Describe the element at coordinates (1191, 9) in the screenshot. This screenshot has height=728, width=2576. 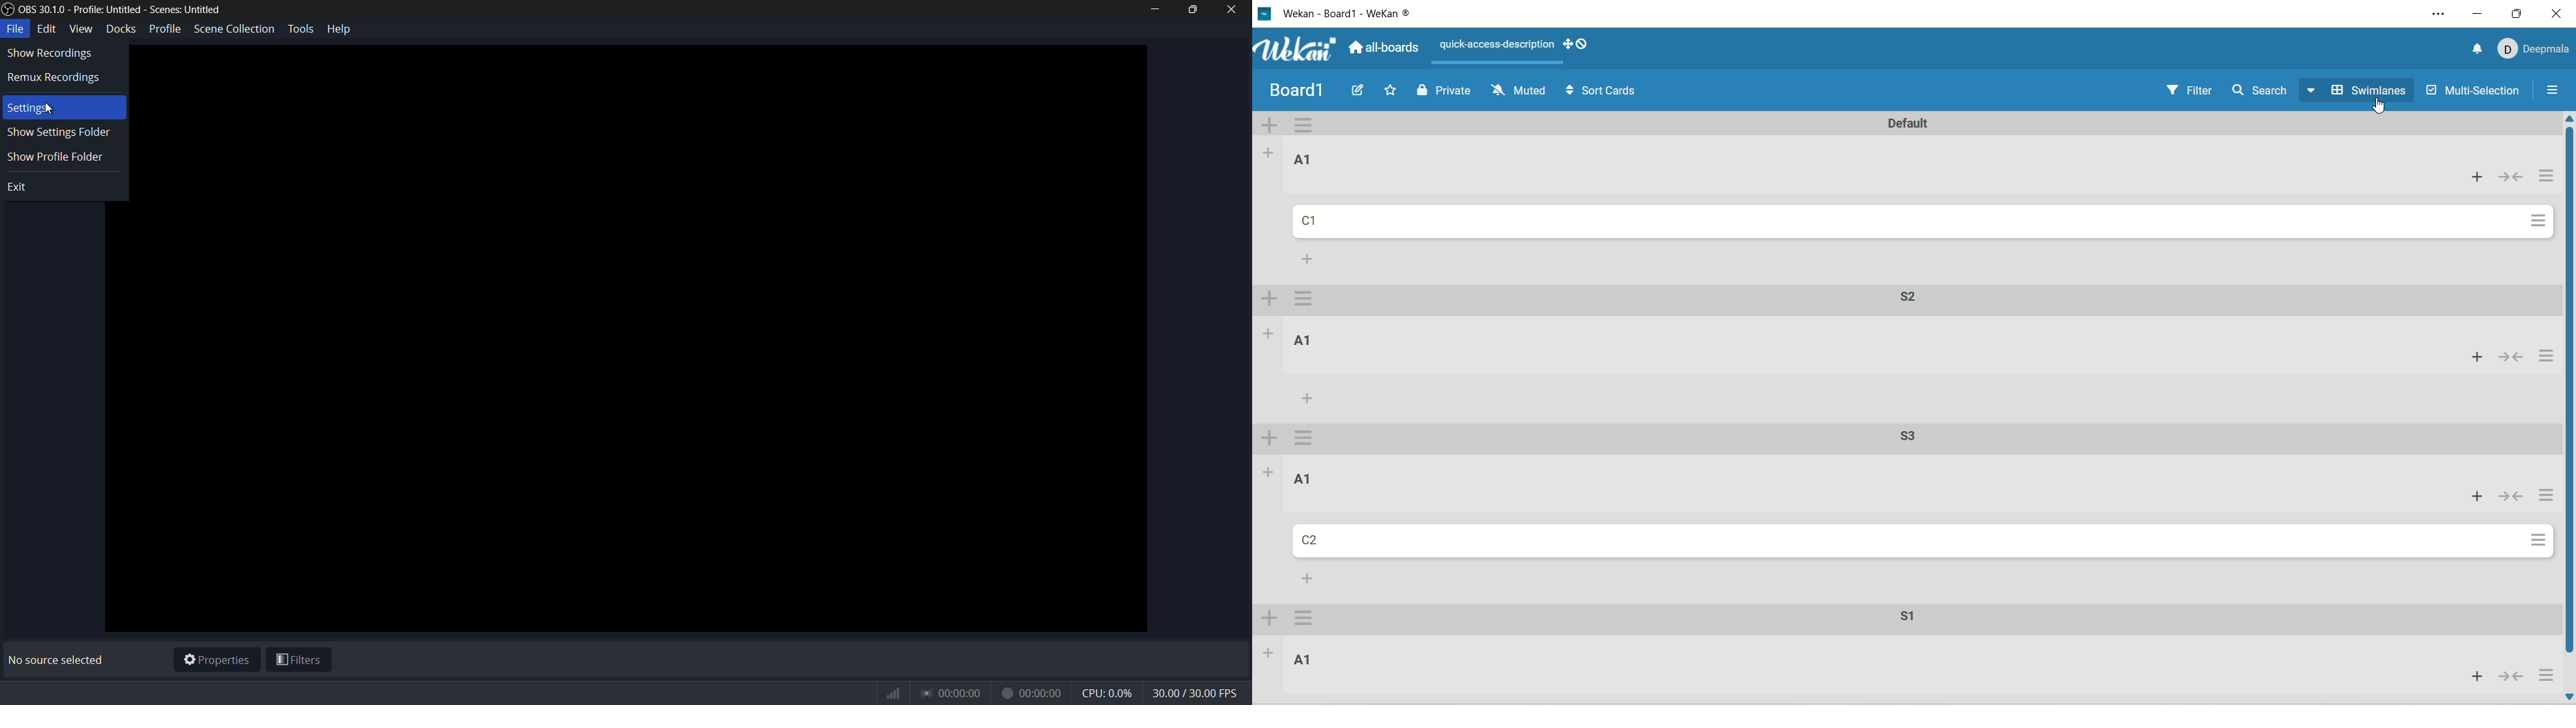
I see `maximize or restore` at that location.